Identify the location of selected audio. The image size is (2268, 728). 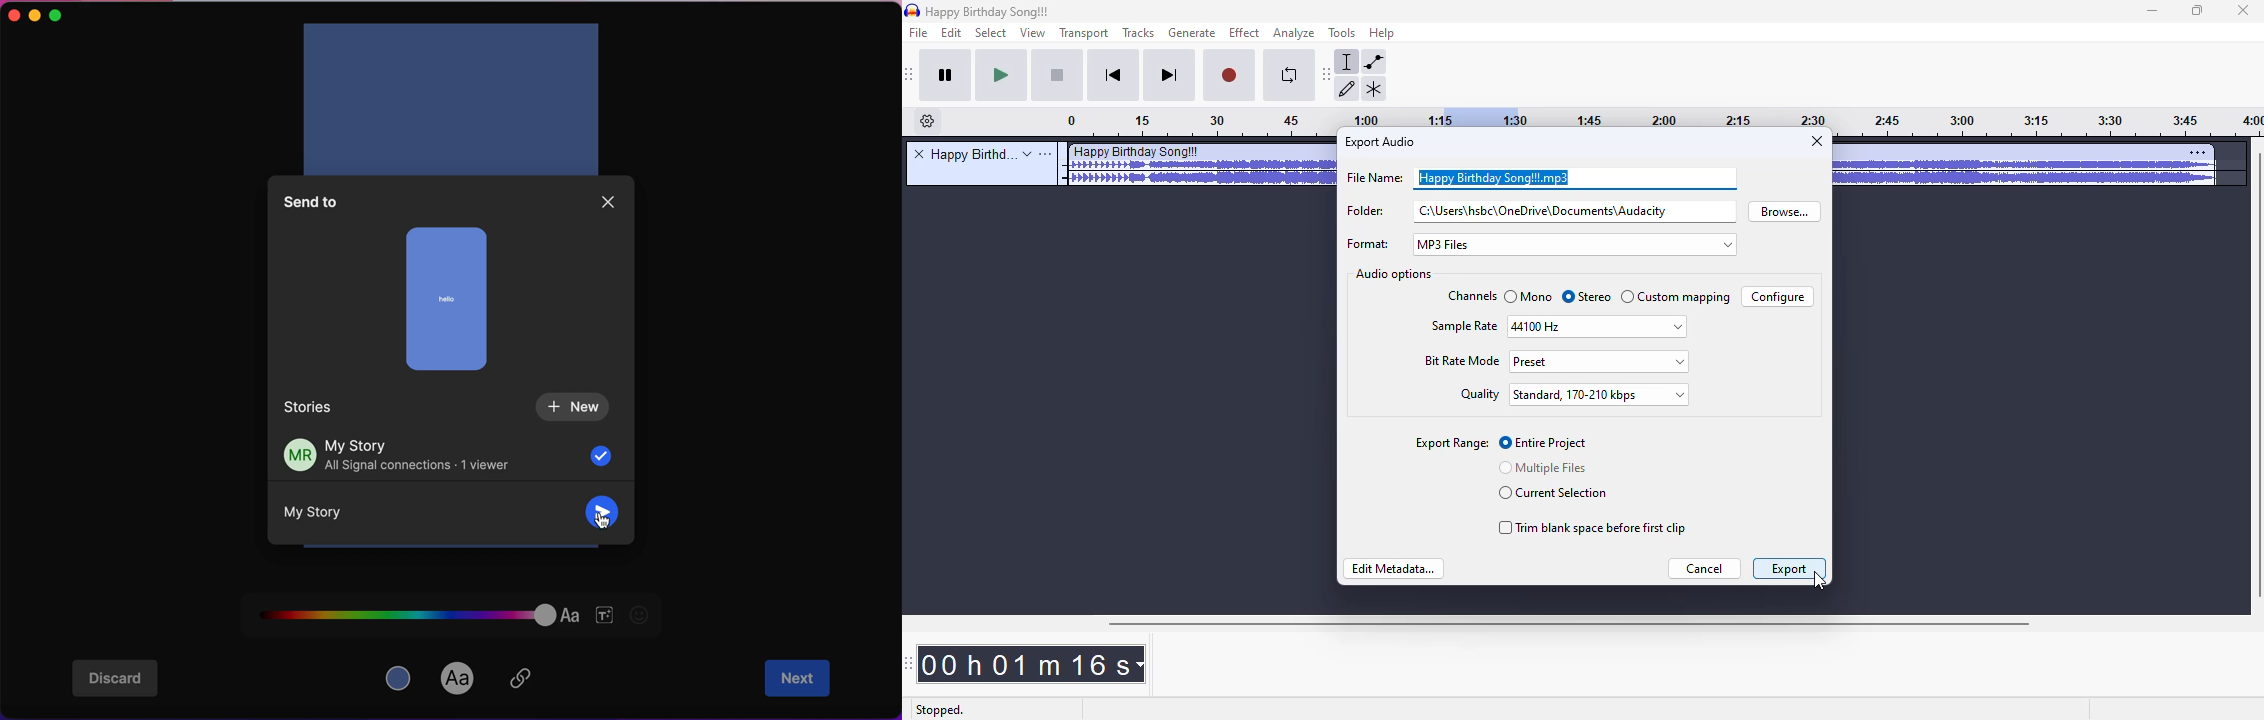
(1477, 118).